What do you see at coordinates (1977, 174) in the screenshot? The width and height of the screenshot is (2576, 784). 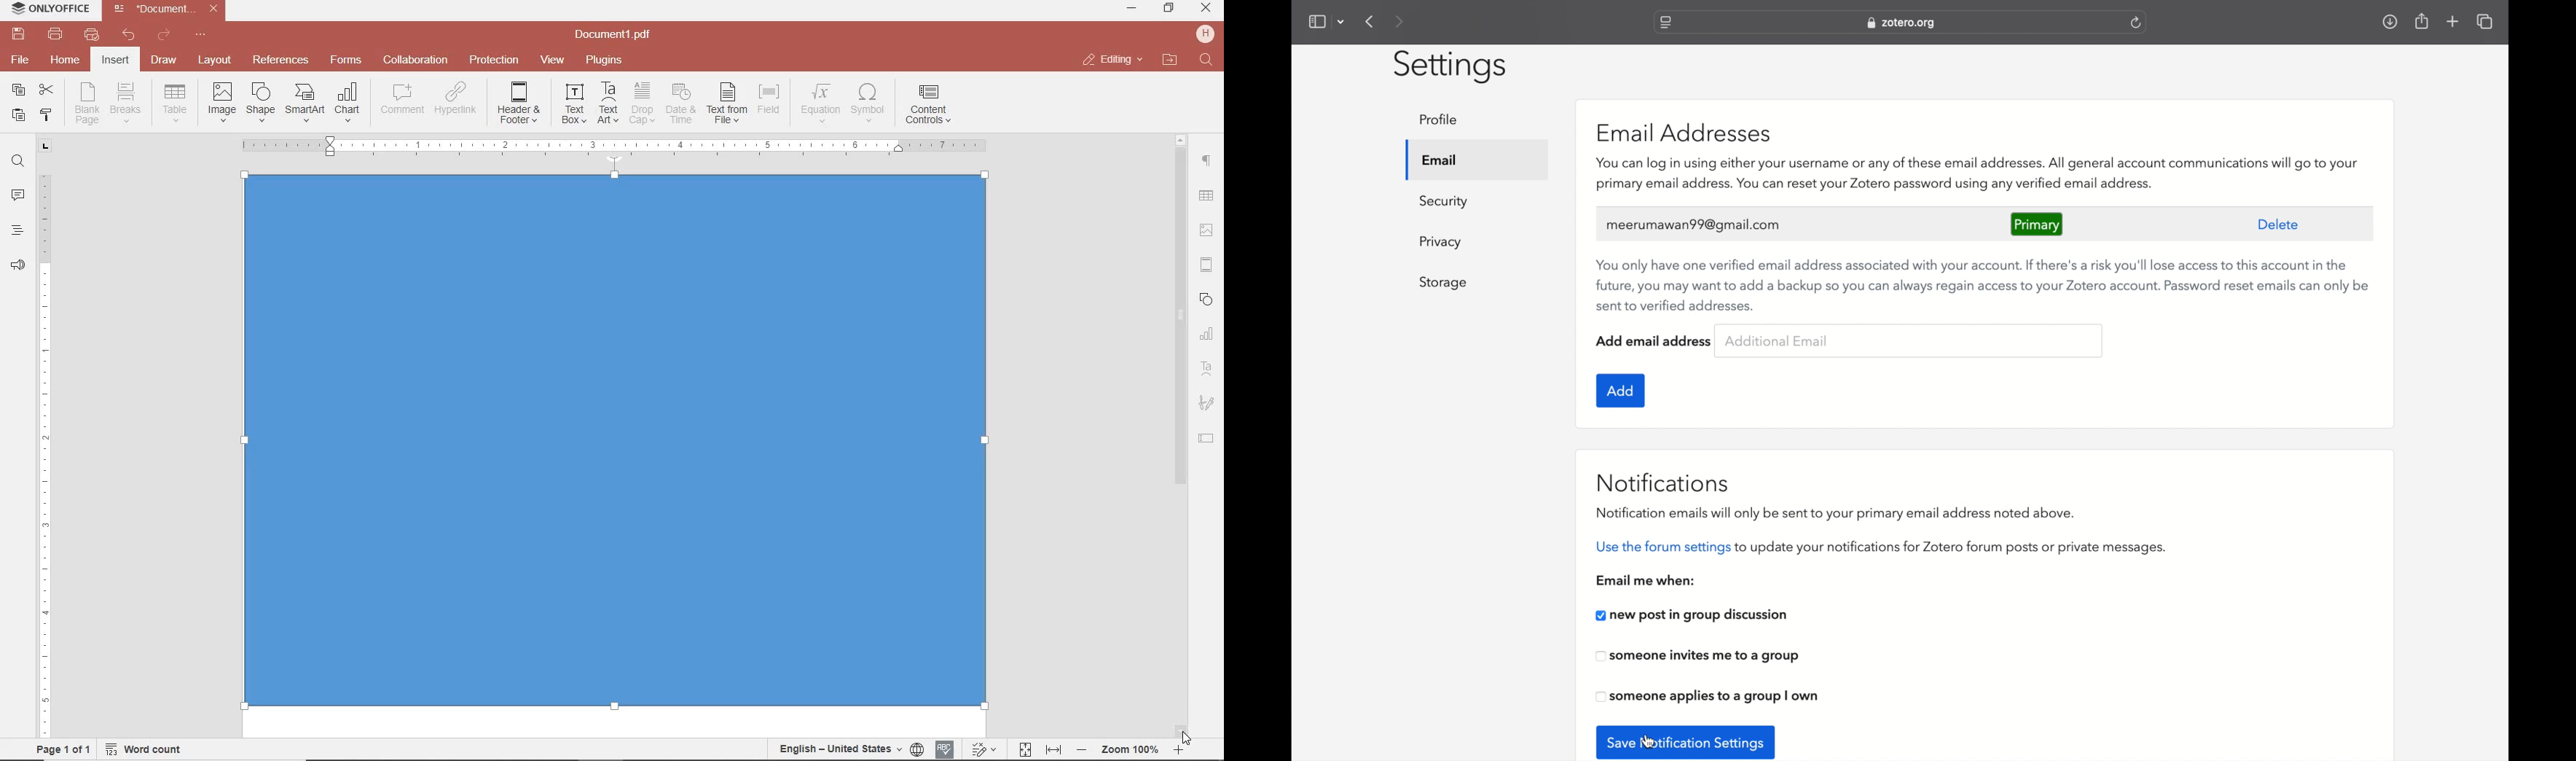 I see `zotero features associated with email` at bounding box center [1977, 174].